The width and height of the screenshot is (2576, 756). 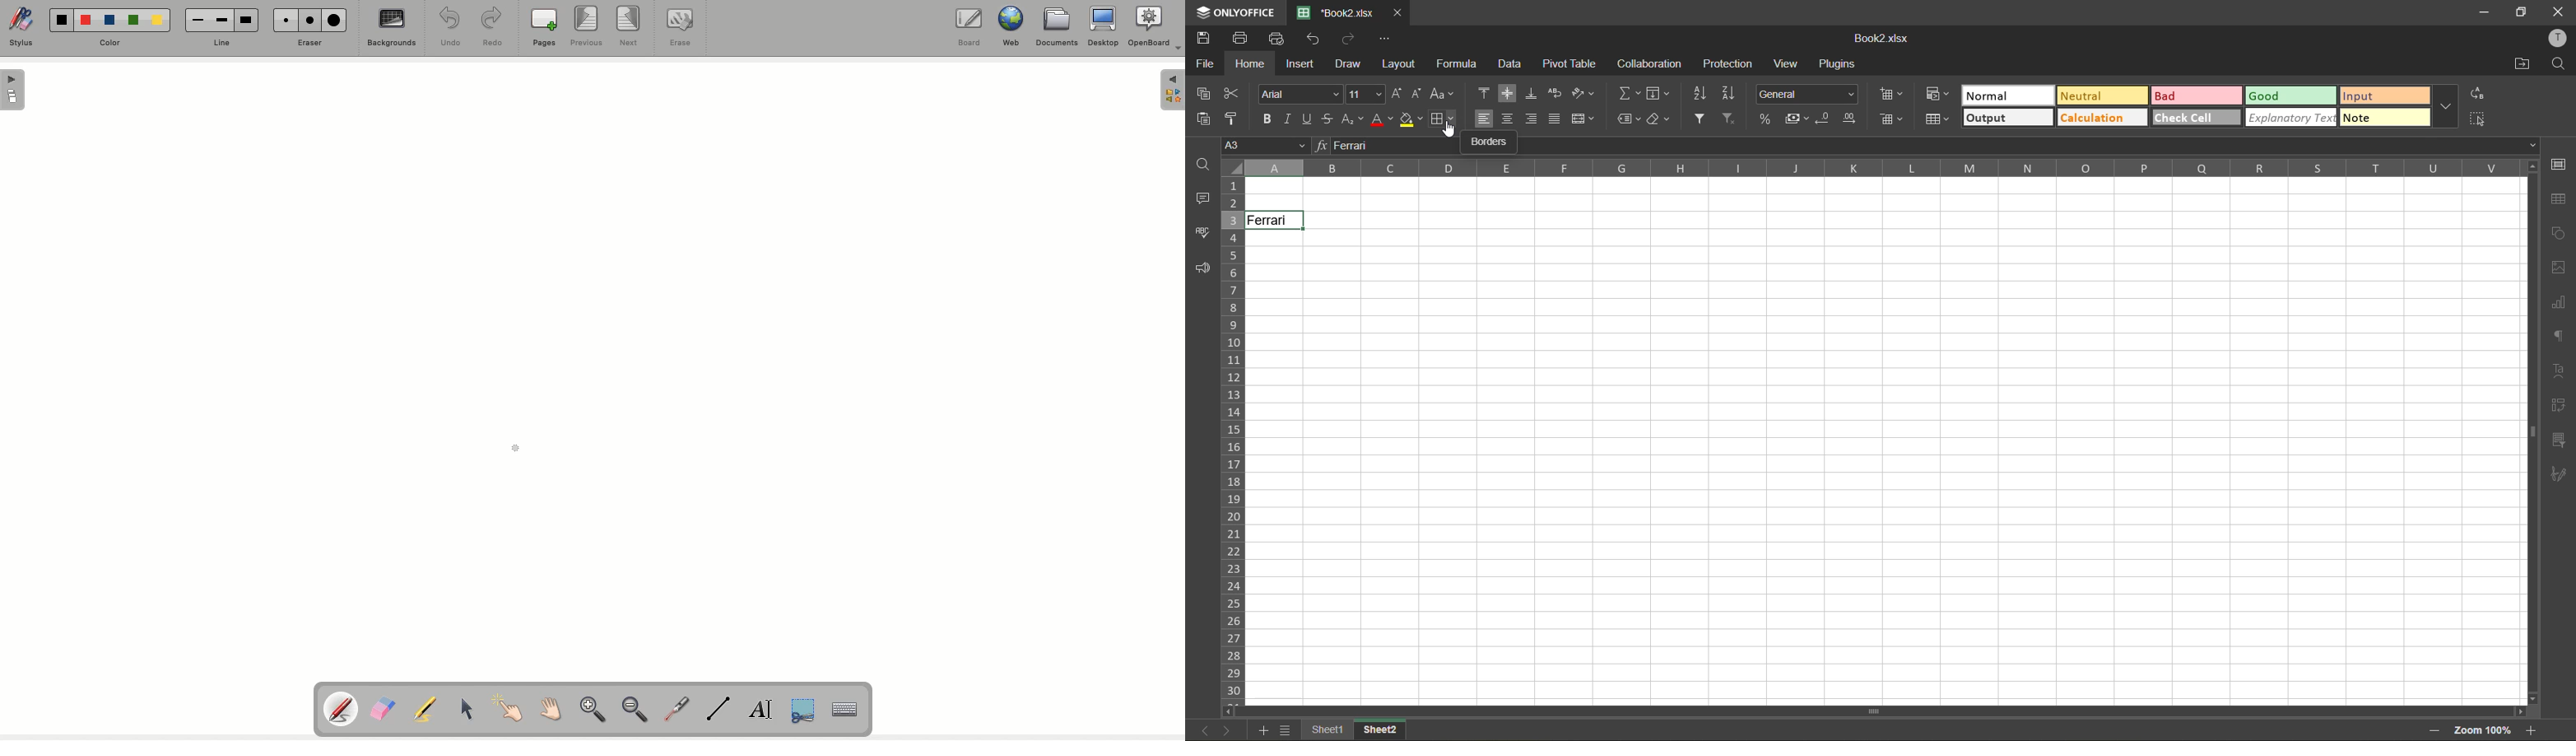 What do you see at coordinates (1629, 94) in the screenshot?
I see `summation` at bounding box center [1629, 94].